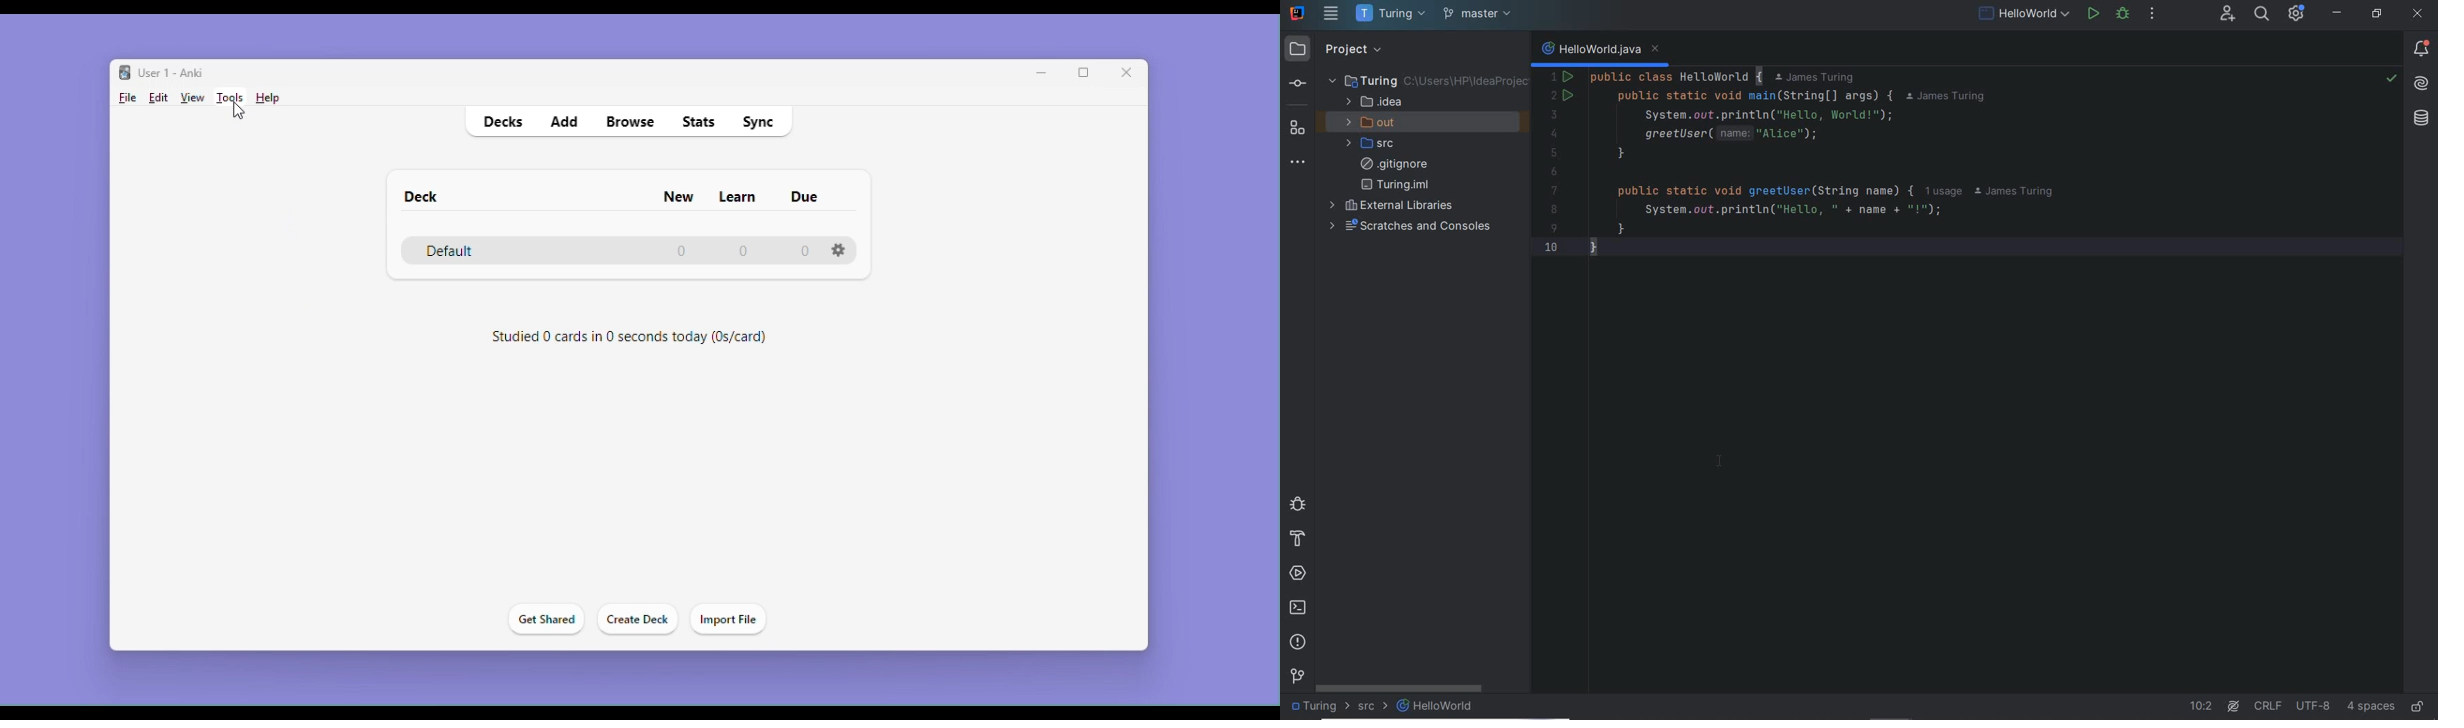  Describe the element at coordinates (804, 248) in the screenshot. I see `0` at that location.